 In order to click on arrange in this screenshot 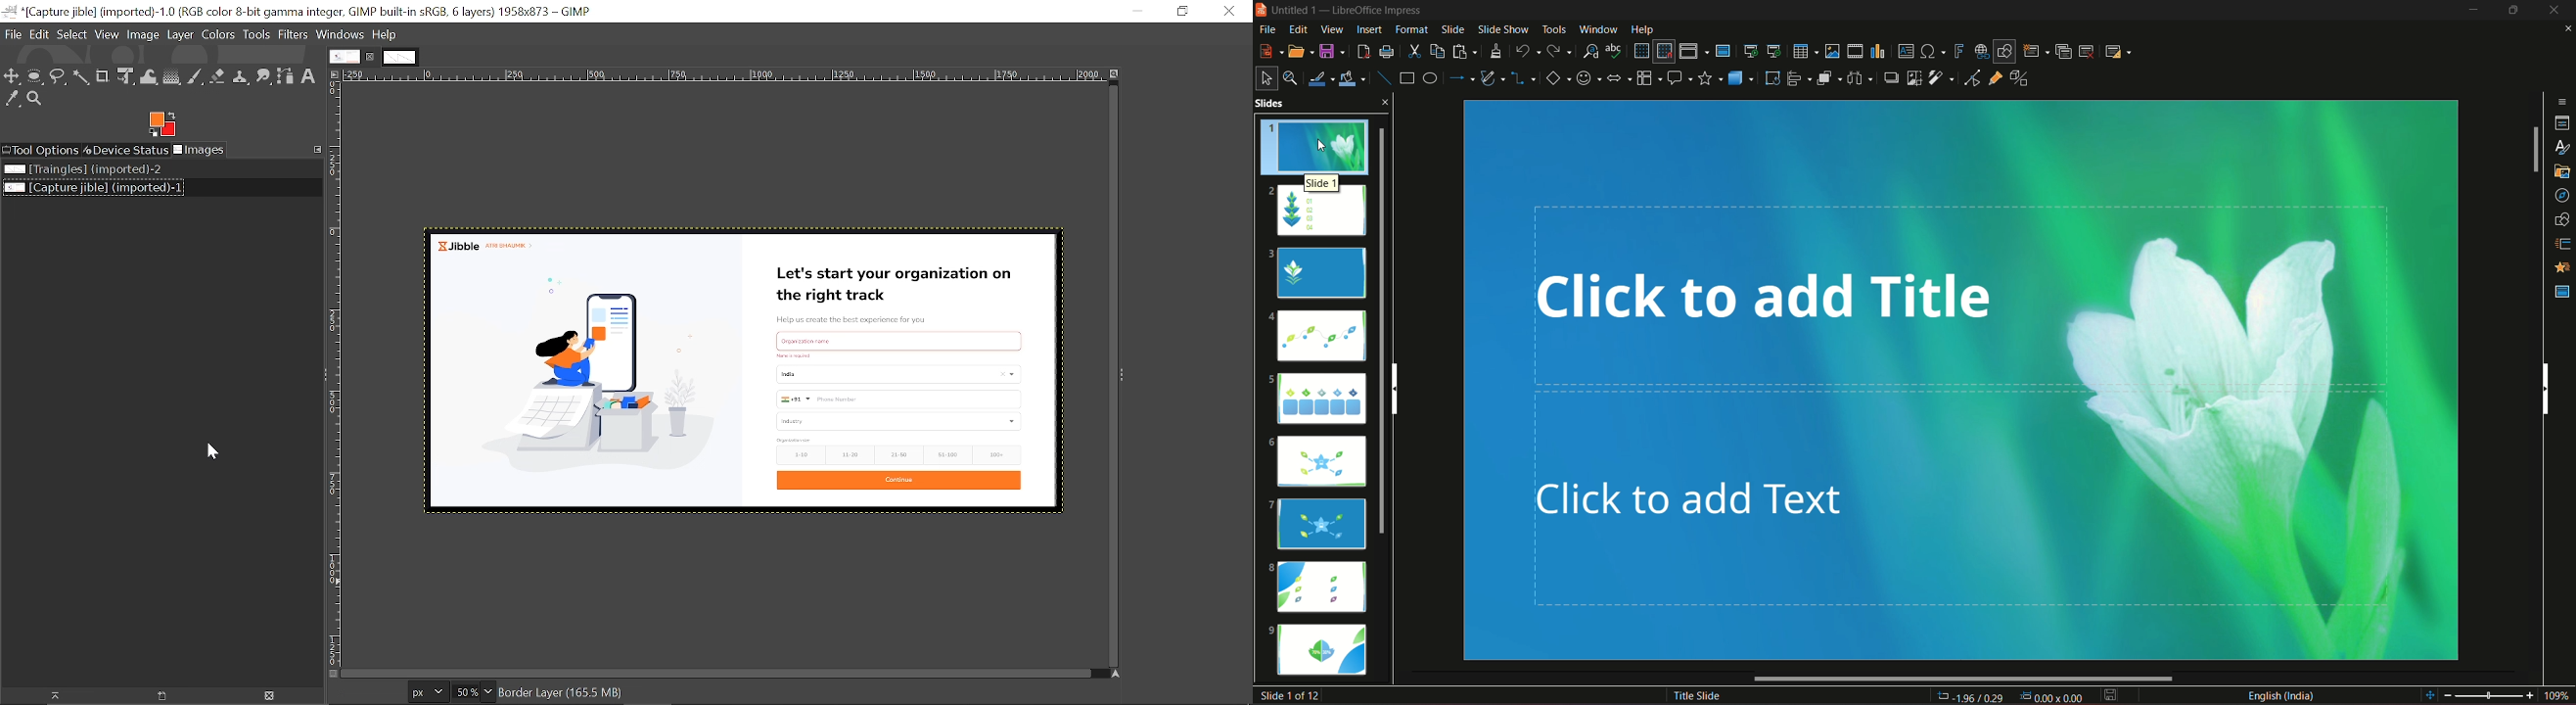, I will do `click(1829, 79)`.